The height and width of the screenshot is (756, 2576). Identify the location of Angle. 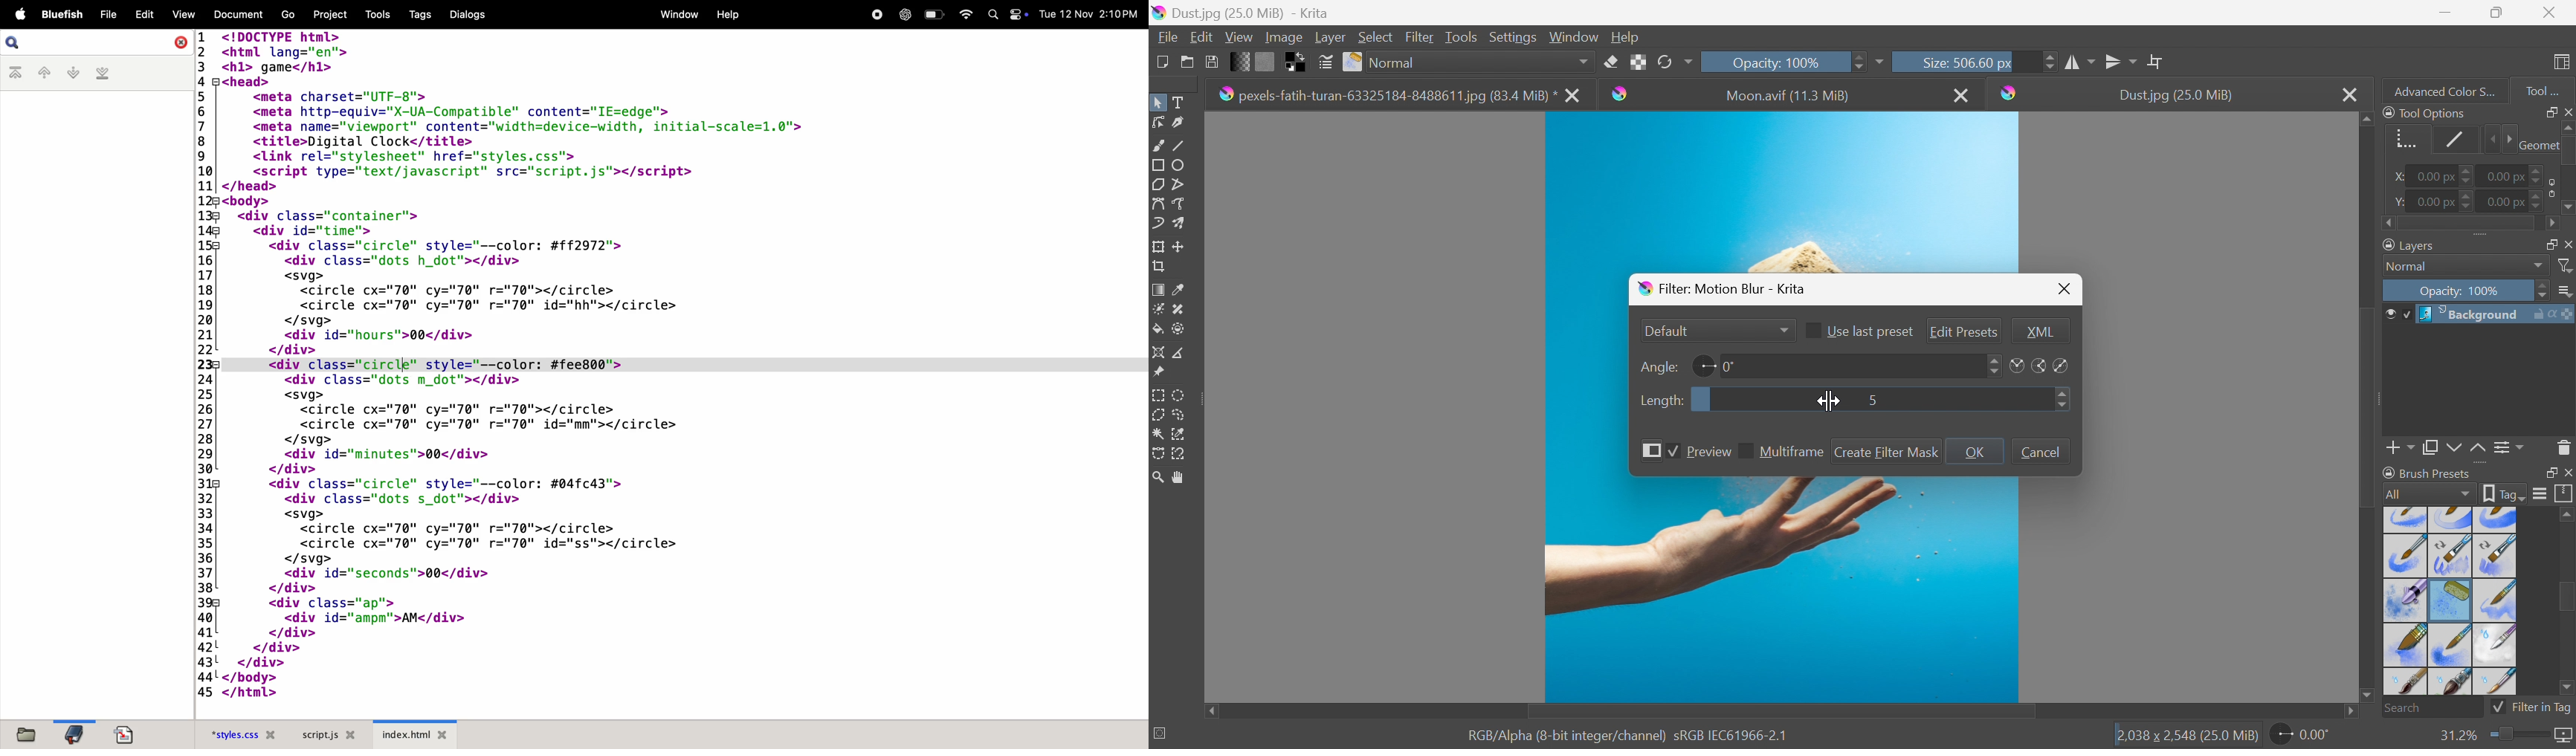
(1702, 366).